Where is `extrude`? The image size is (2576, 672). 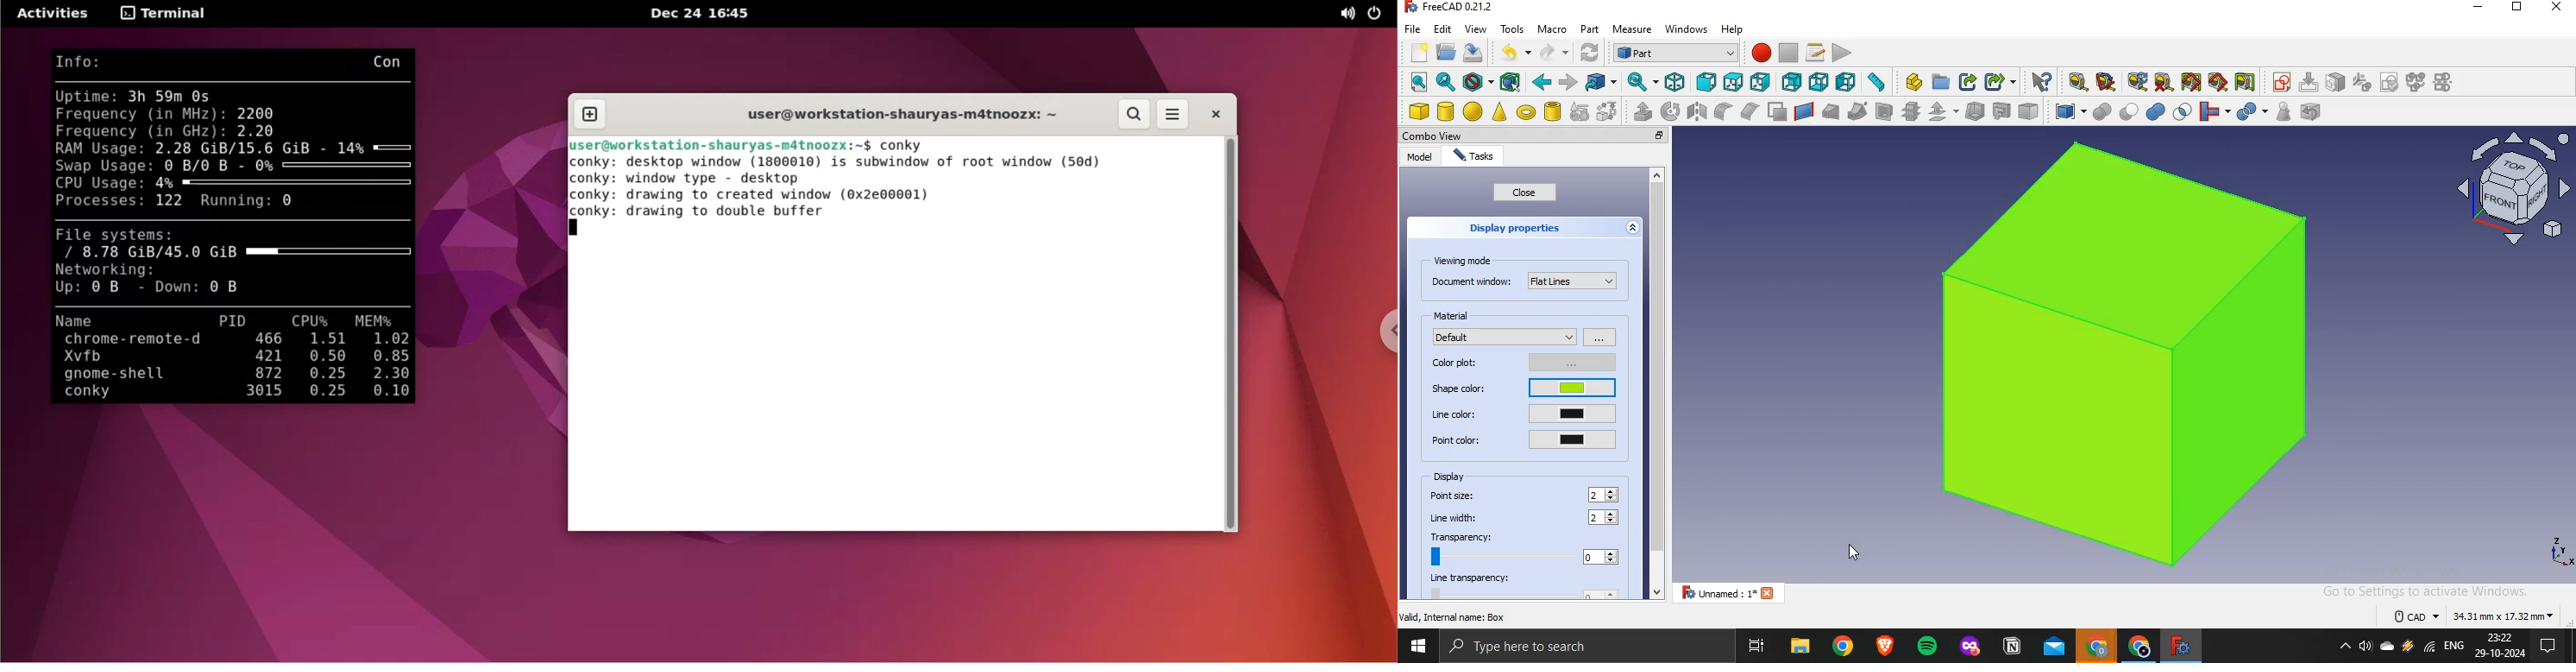 extrude is located at coordinates (1643, 111).